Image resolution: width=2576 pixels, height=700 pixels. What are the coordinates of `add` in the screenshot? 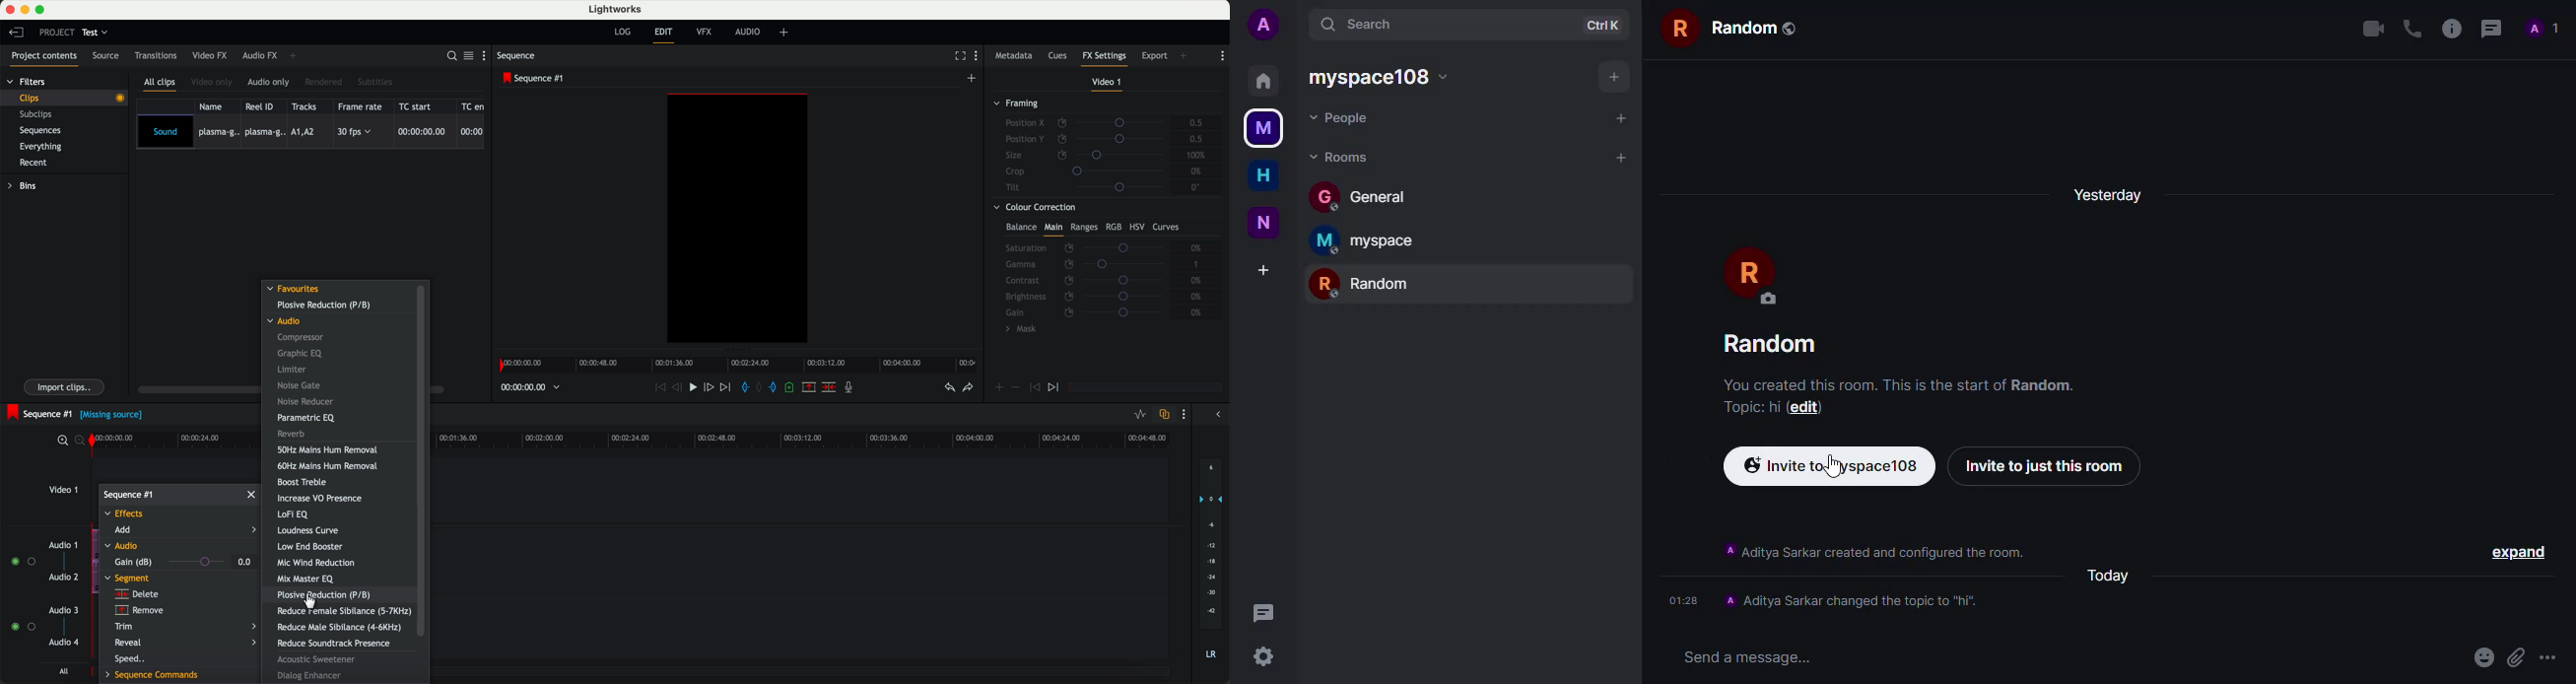 It's located at (1620, 116).